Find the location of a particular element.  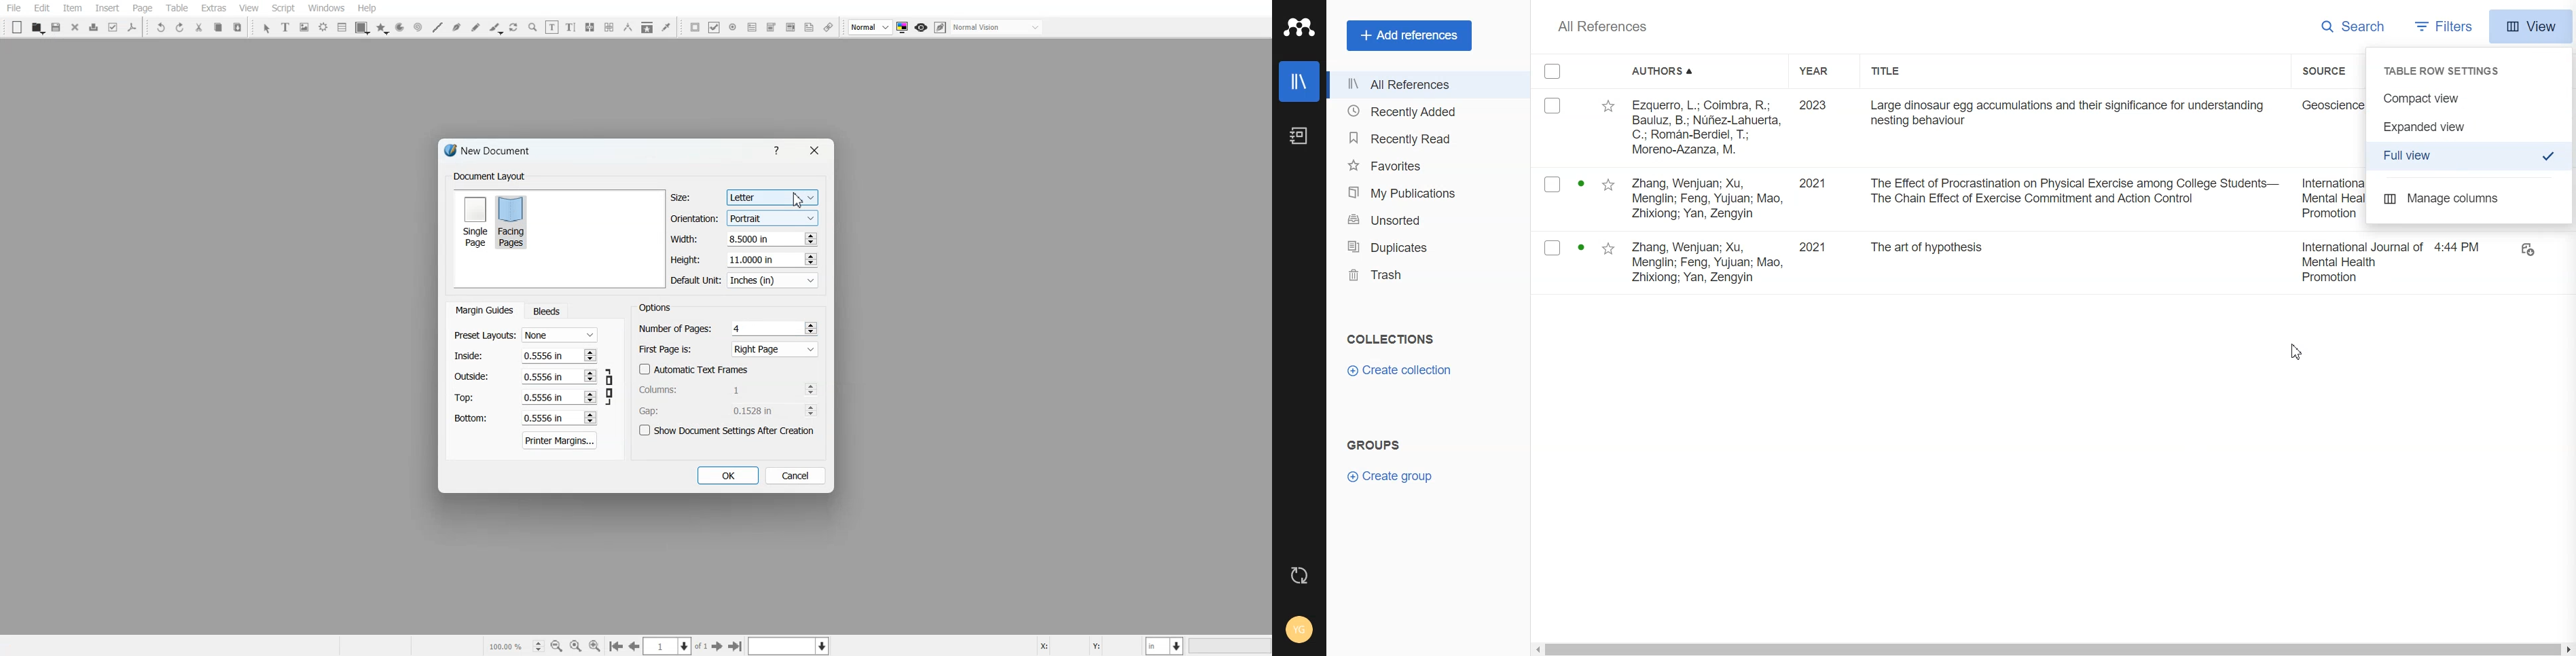

Create collection is located at coordinates (1405, 369).